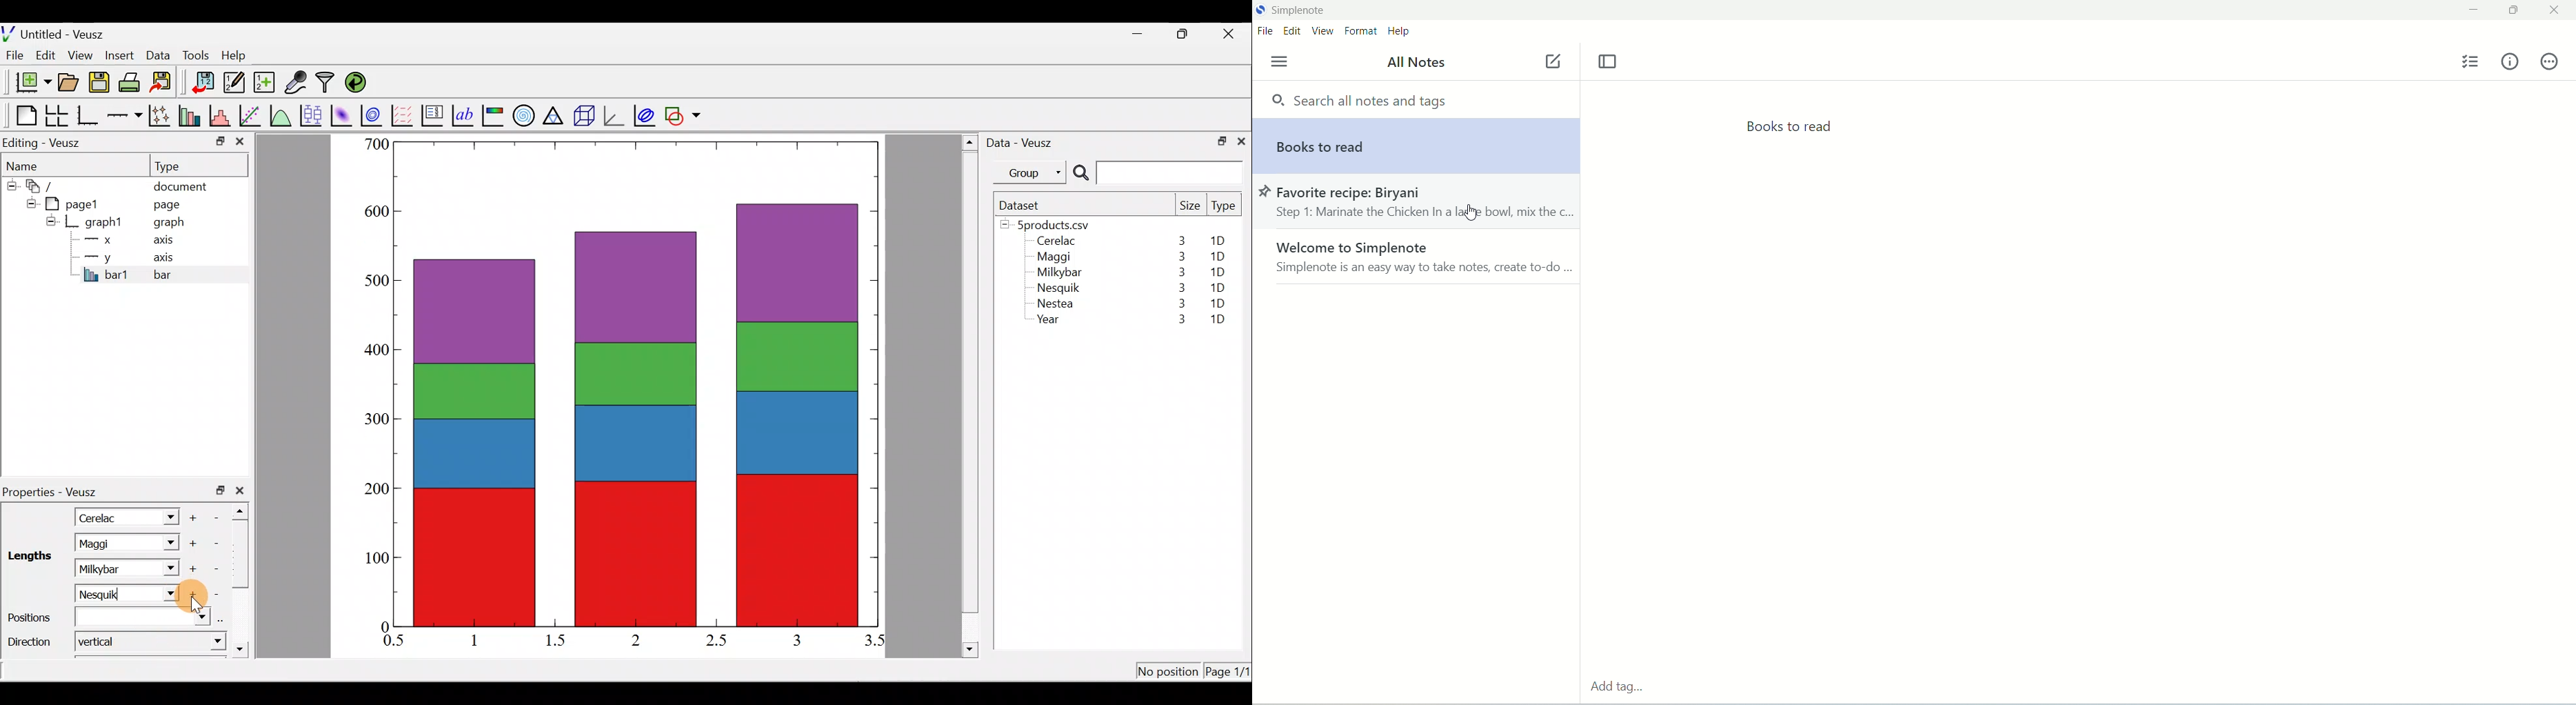  Describe the element at coordinates (2557, 8) in the screenshot. I see `close` at that location.